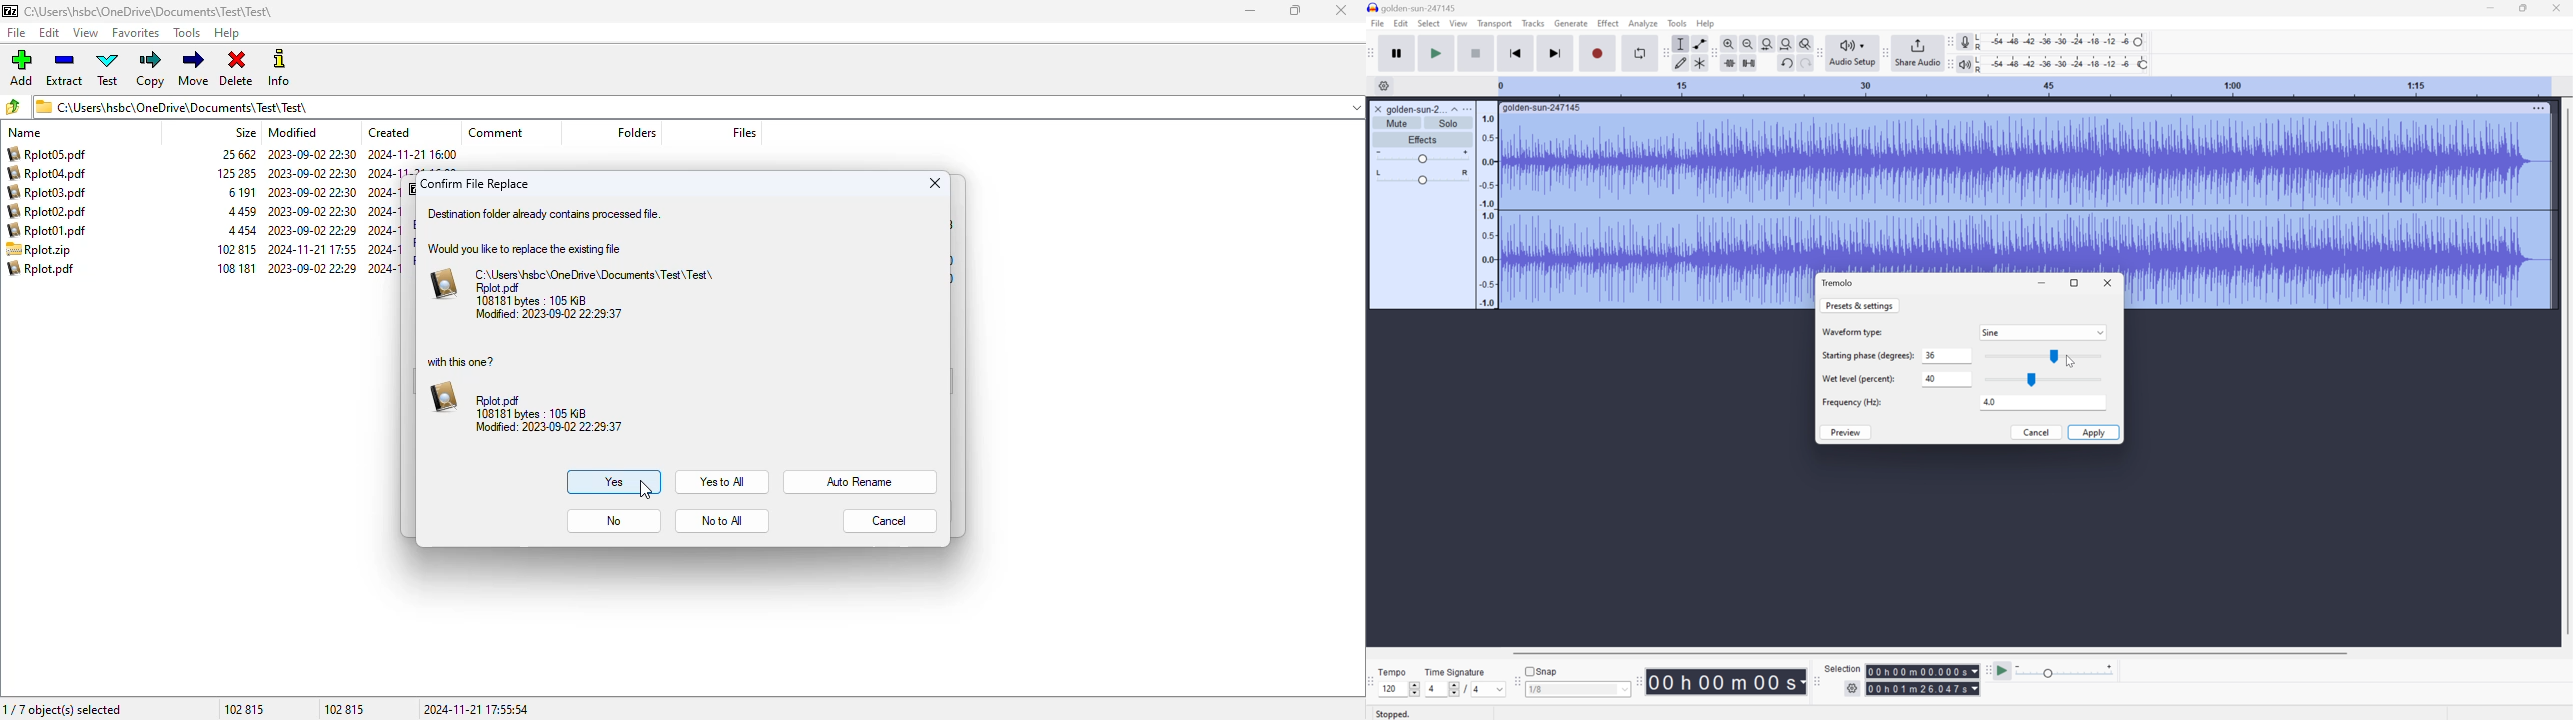 This screenshot has height=728, width=2576. Describe the element at coordinates (1424, 140) in the screenshot. I see `Effects` at that location.